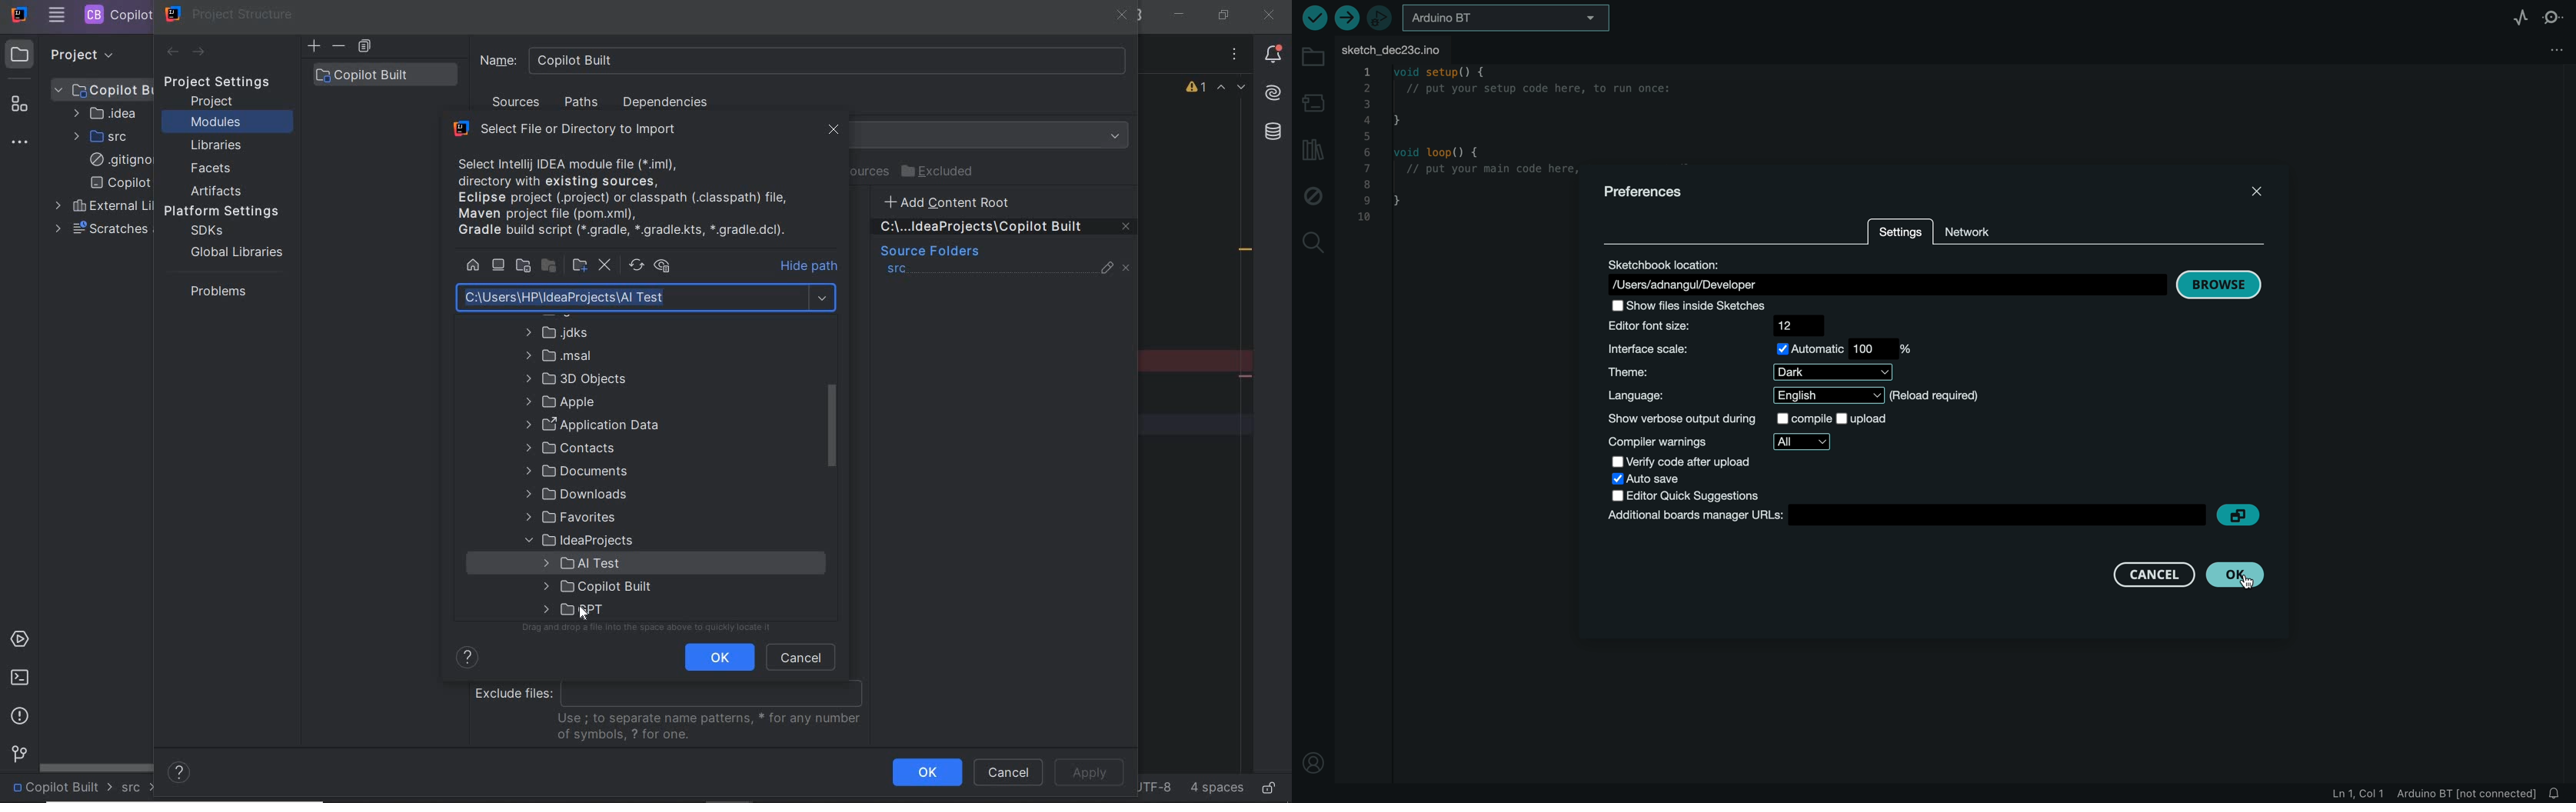 This screenshot has width=2576, height=812. What do you see at coordinates (171, 52) in the screenshot?
I see `back` at bounding box center [171, 52].